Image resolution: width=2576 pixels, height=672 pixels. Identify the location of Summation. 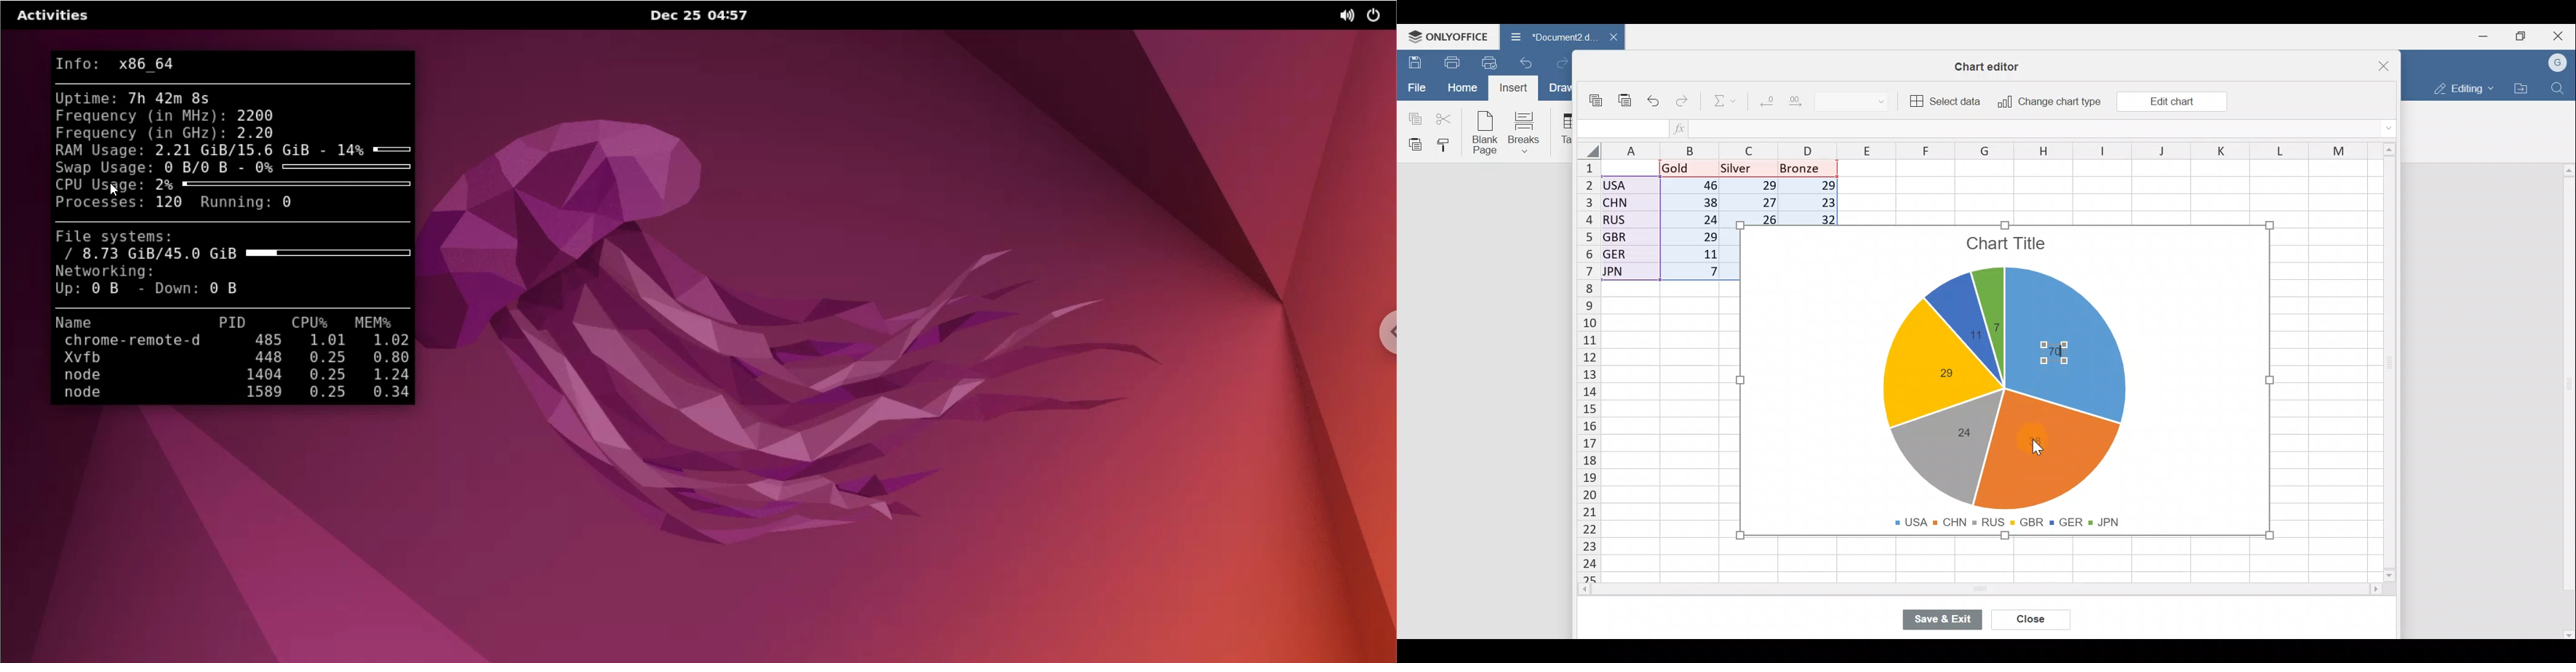
(1726, 99).